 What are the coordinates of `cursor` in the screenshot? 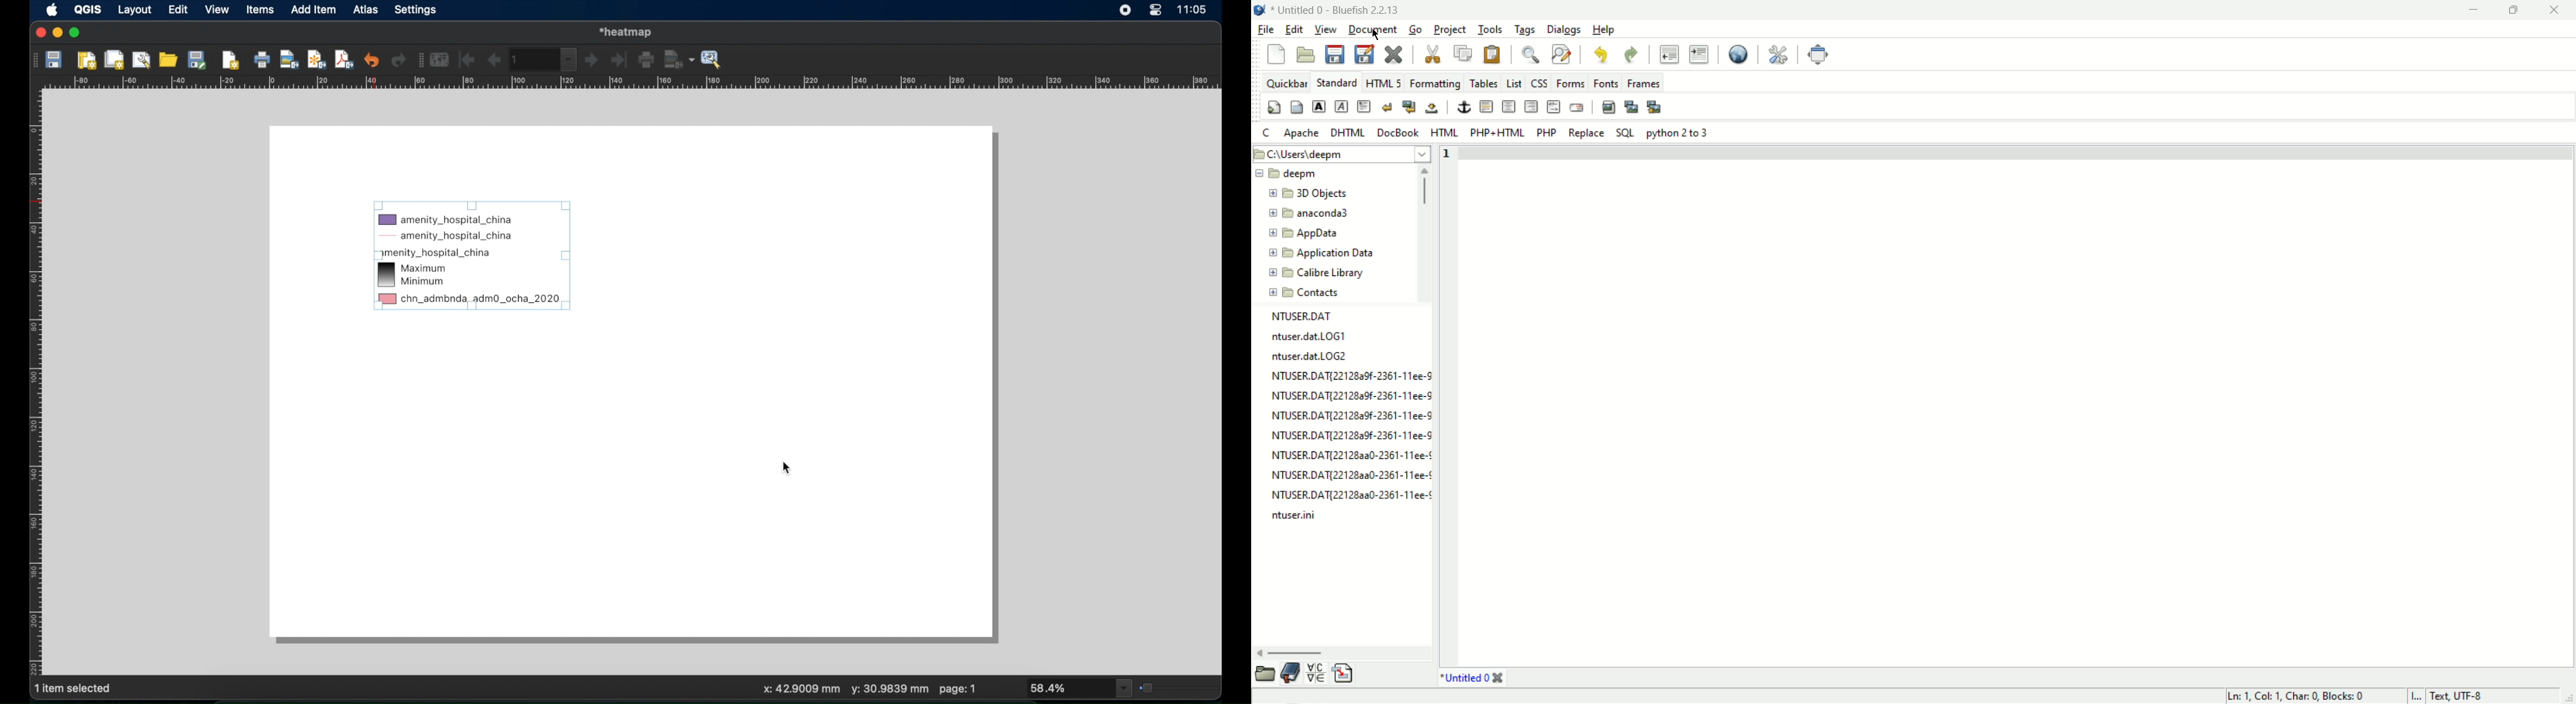 It's located at (1376, 36).